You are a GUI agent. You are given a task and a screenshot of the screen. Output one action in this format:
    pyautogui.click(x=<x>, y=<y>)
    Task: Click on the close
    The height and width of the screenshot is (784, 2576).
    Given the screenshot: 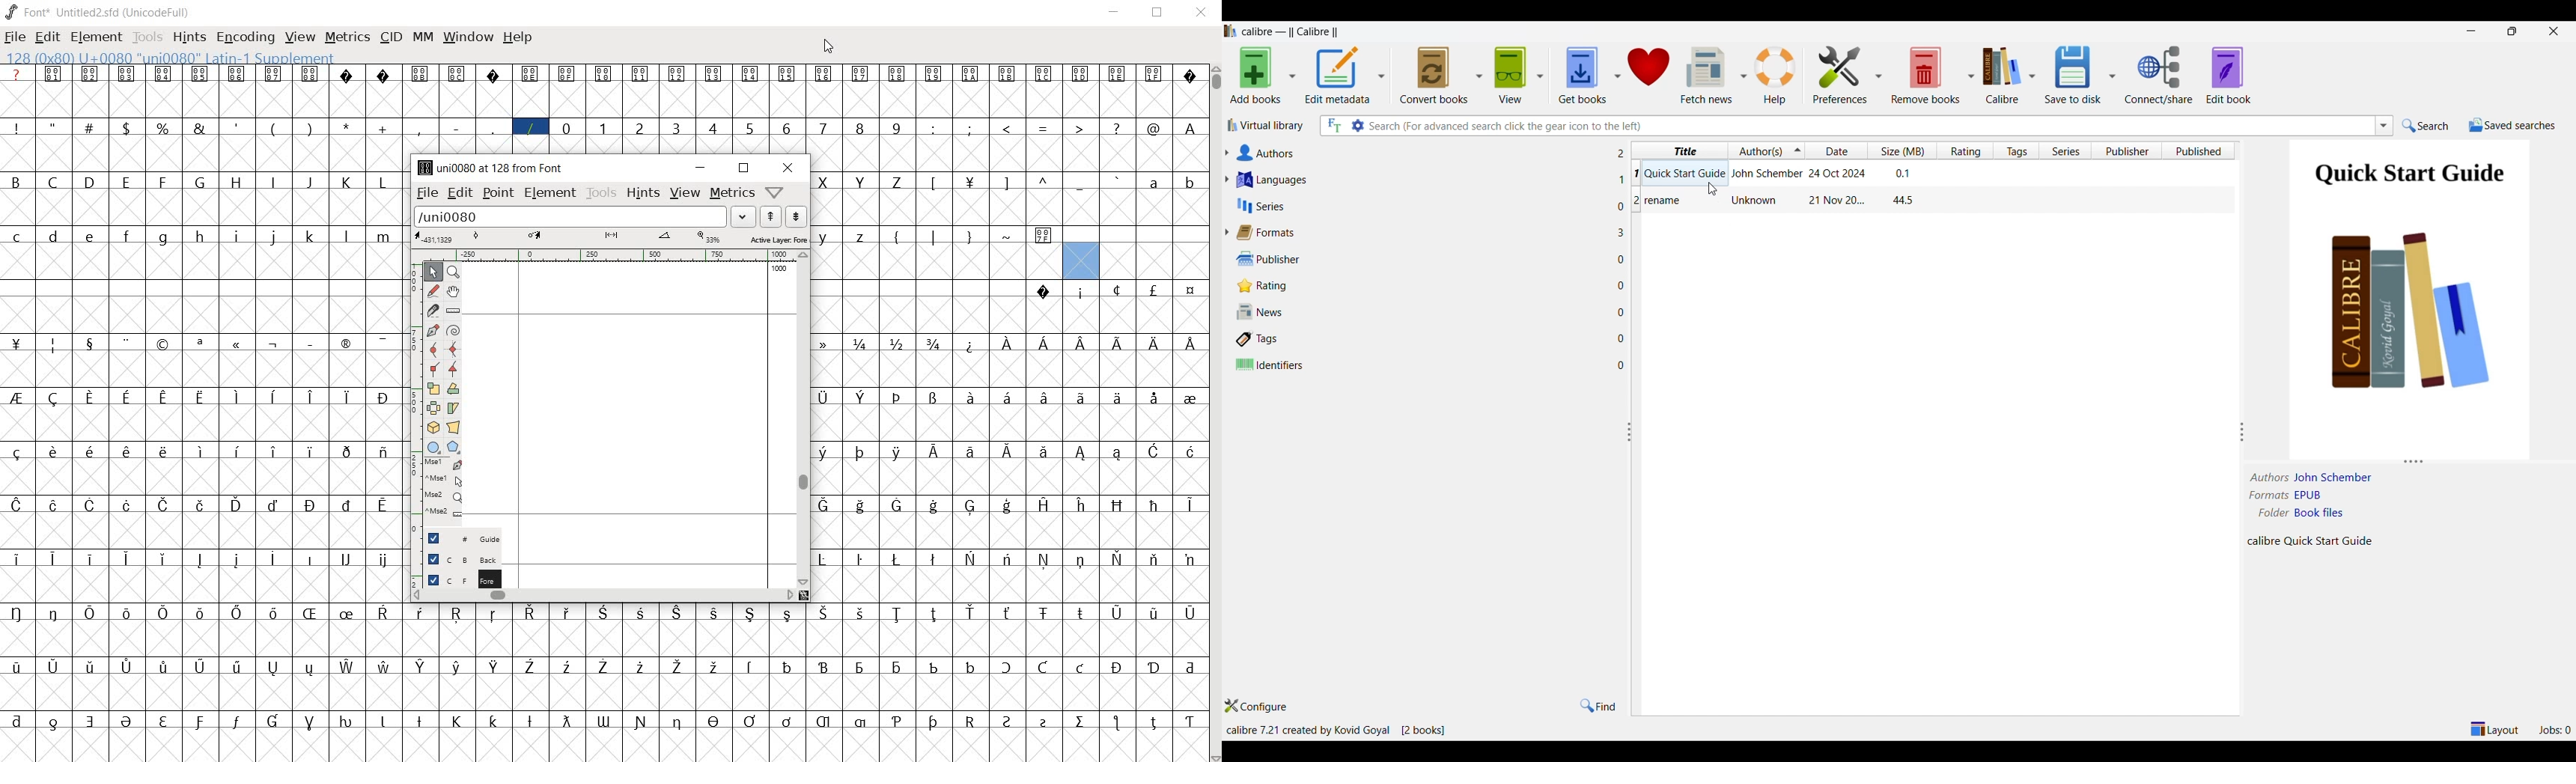 What is the action you would take?
    pyautogui.click(x=788, y=167)
    